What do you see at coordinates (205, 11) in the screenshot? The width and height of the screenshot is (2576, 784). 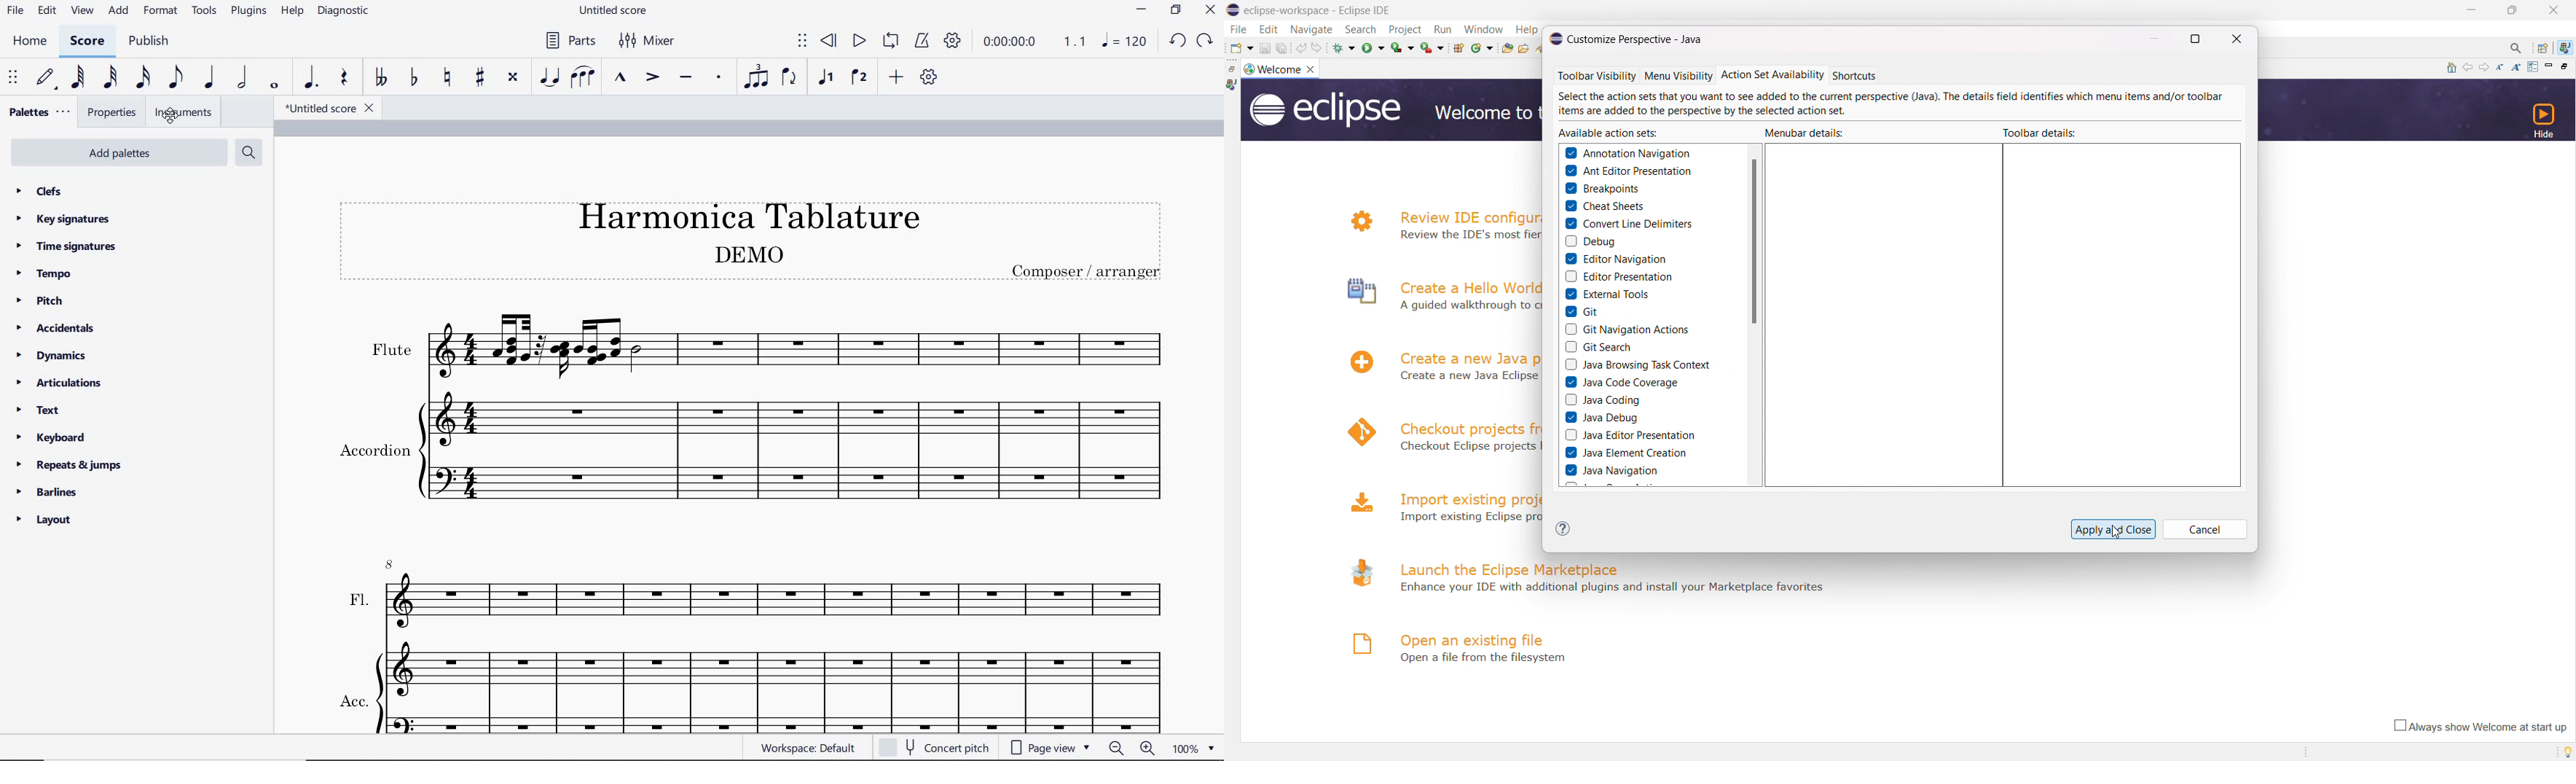 I see `TOOLS` at bounding box center [205, 11].